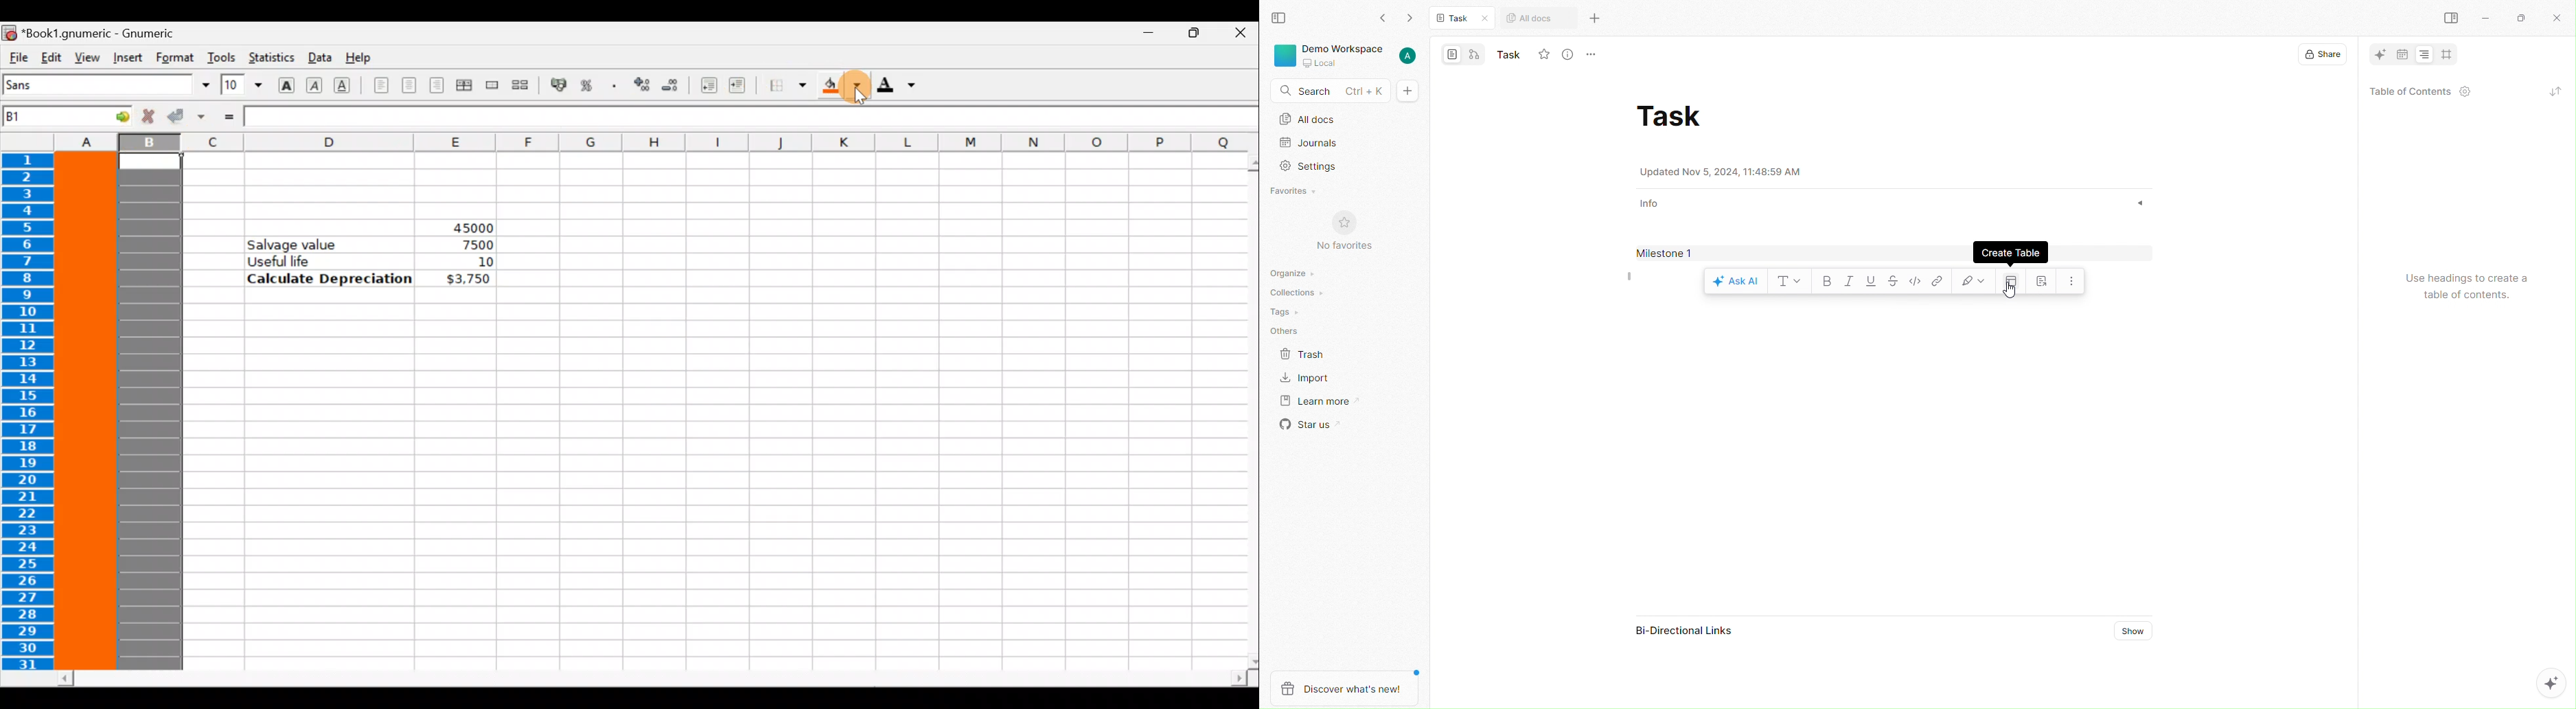 The height and width of the screenshot is (728, 2576). I want to click on Minimize, so click(1142, 37).